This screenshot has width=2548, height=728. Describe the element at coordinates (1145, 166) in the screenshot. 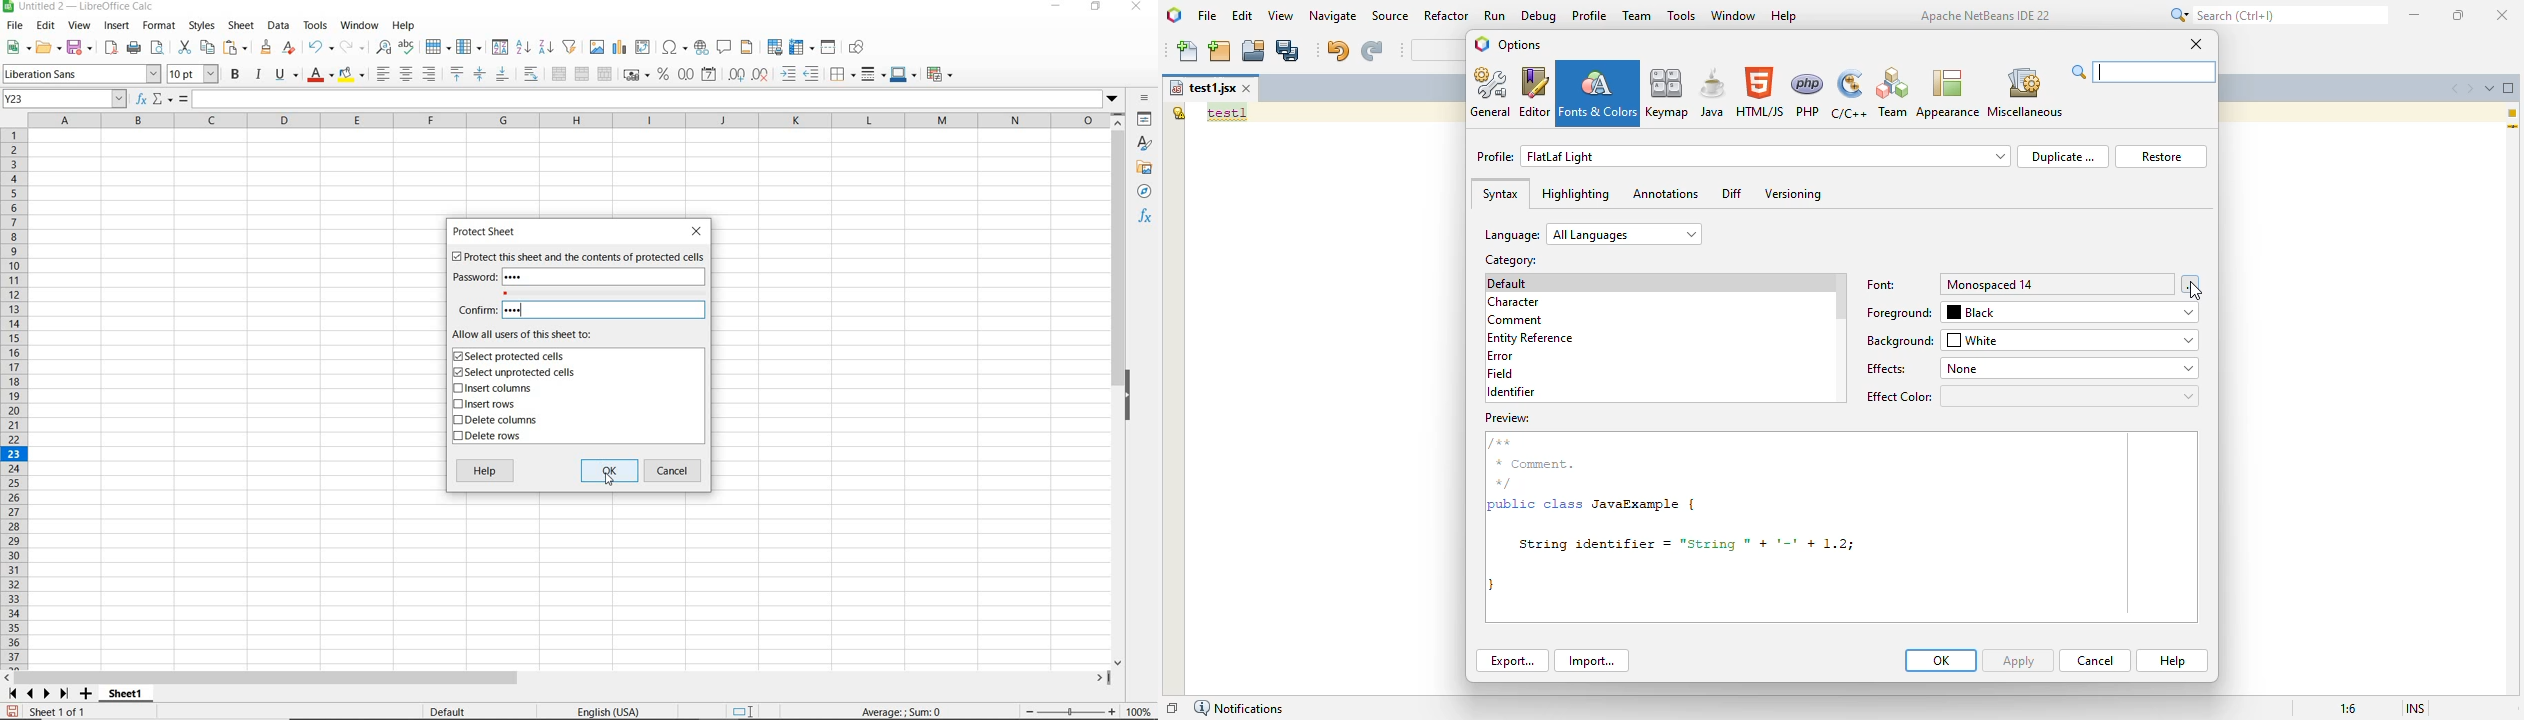

I see `gallery` at that location.